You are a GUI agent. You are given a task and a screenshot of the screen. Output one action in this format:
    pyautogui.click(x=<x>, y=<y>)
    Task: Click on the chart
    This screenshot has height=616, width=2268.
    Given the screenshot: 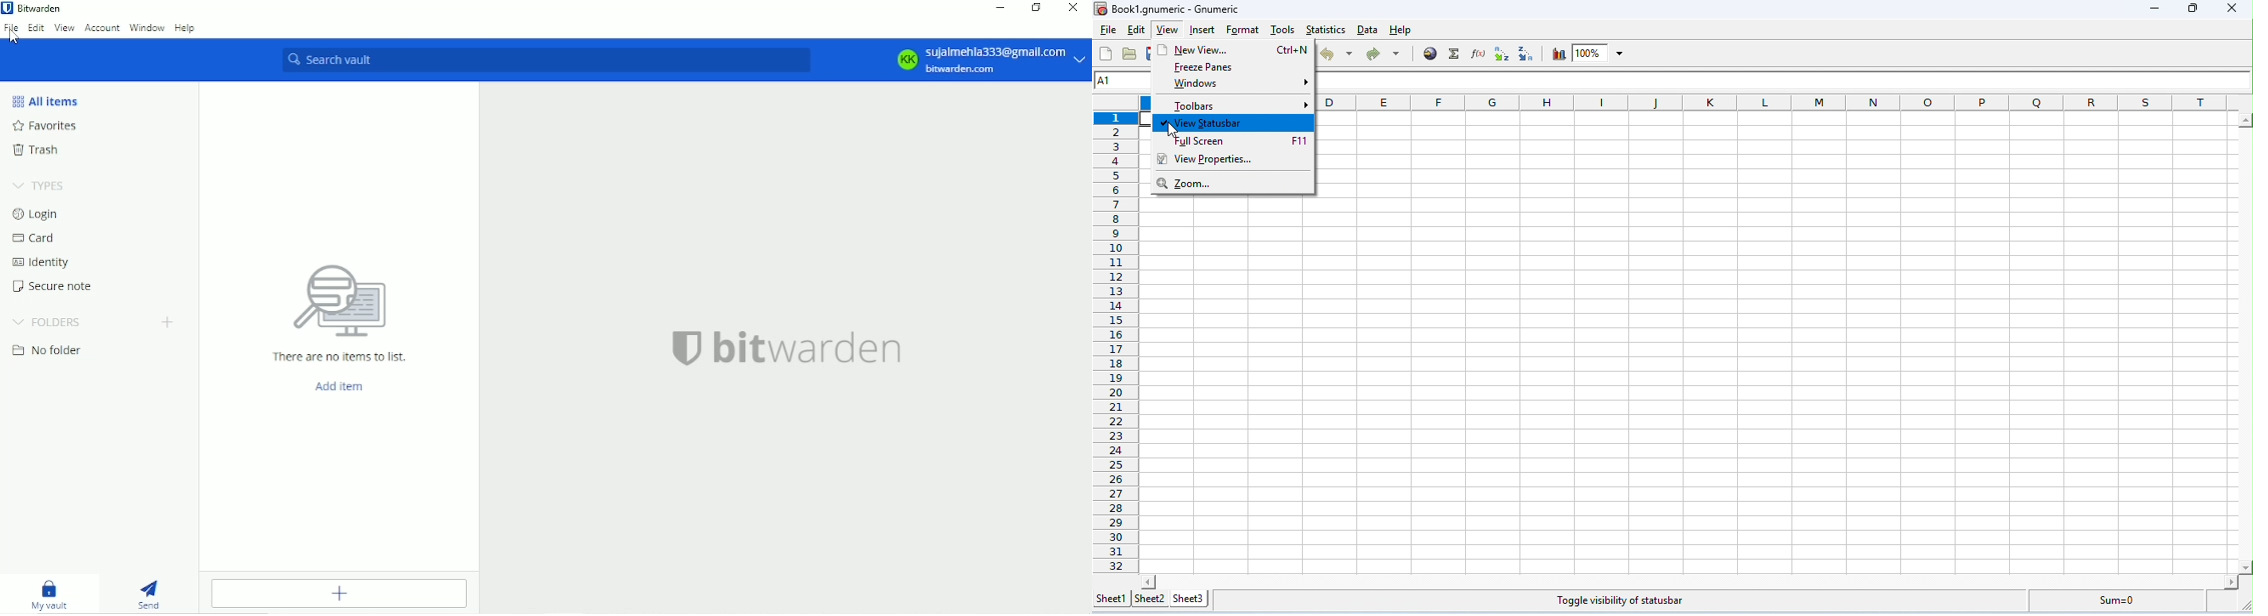 What is the action you would take?
    pyautogui.click(x=1556, y=54)
    